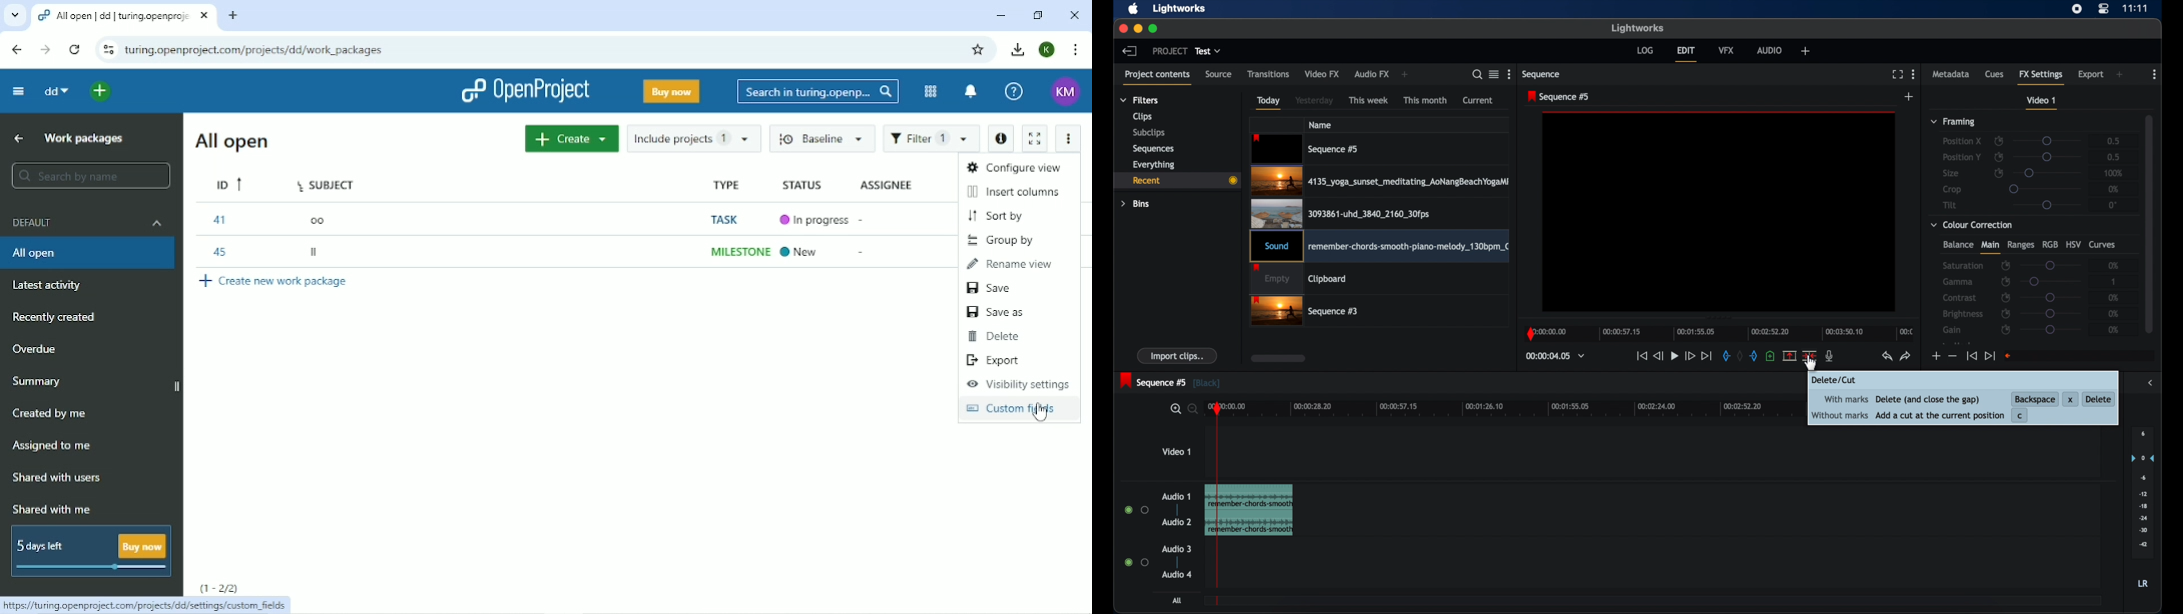  Describe the element at coordinates (1372, 74) in the screenshot. I see `audio fx` at that location.